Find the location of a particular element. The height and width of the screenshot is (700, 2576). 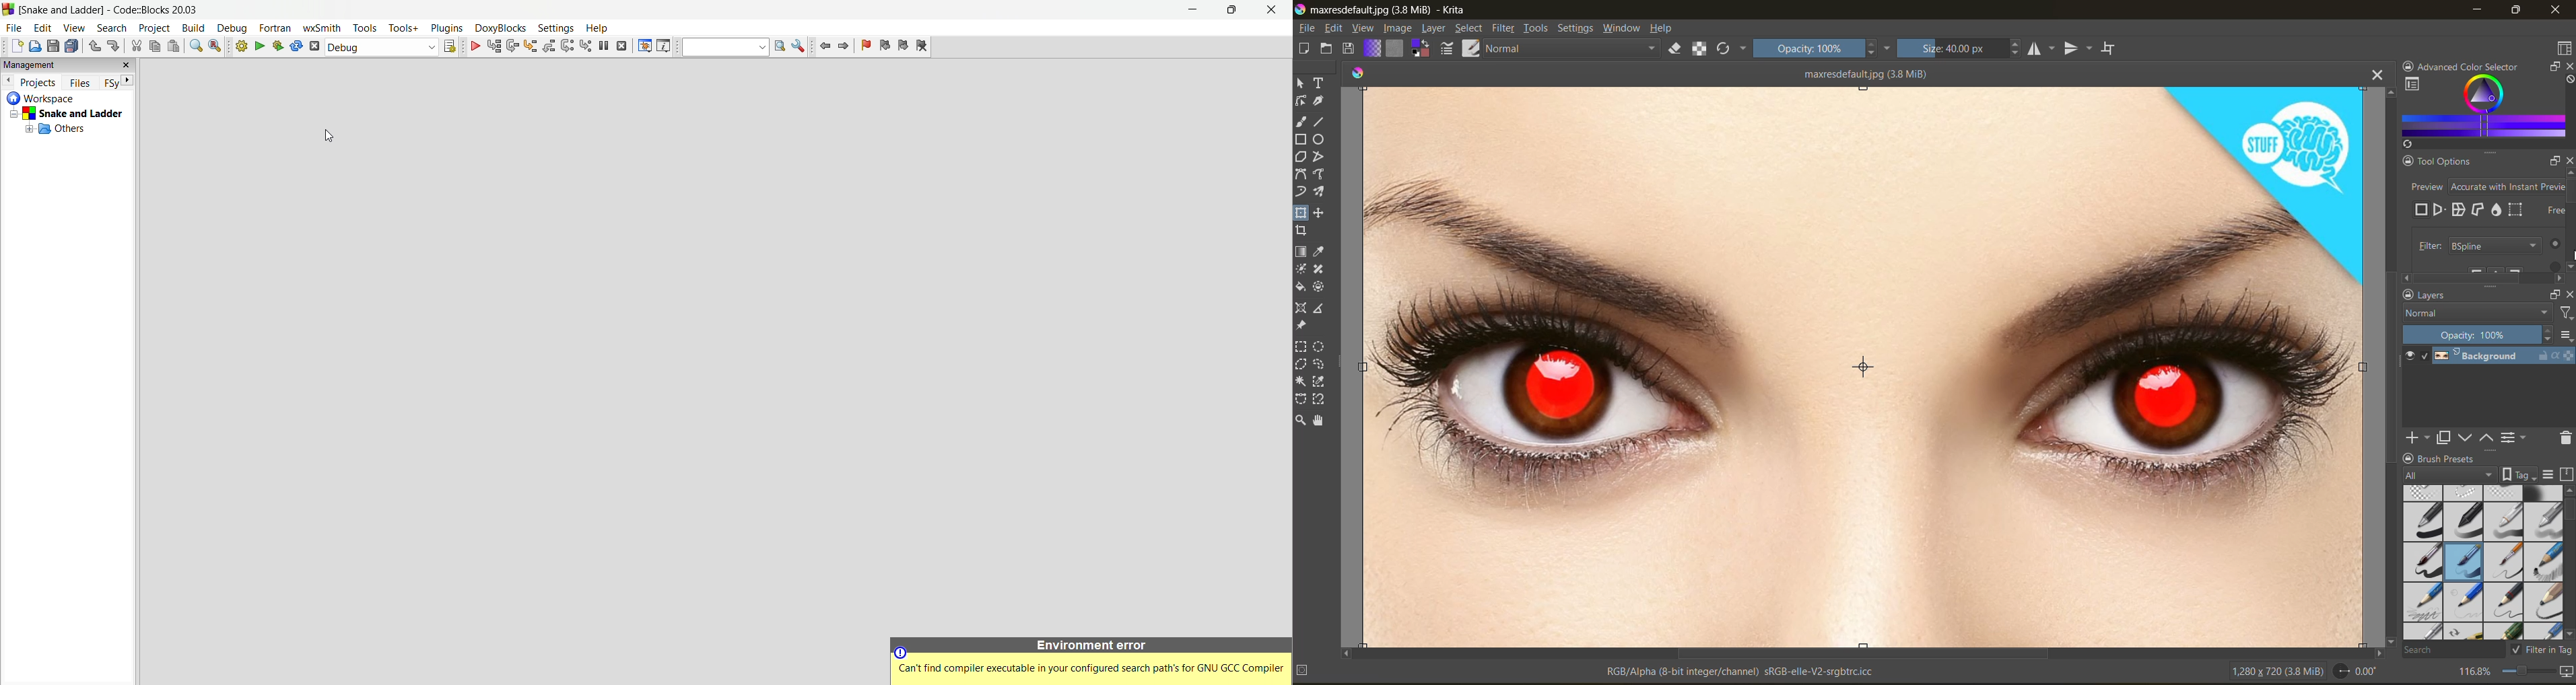

size is located at coordinates (1959, 50).